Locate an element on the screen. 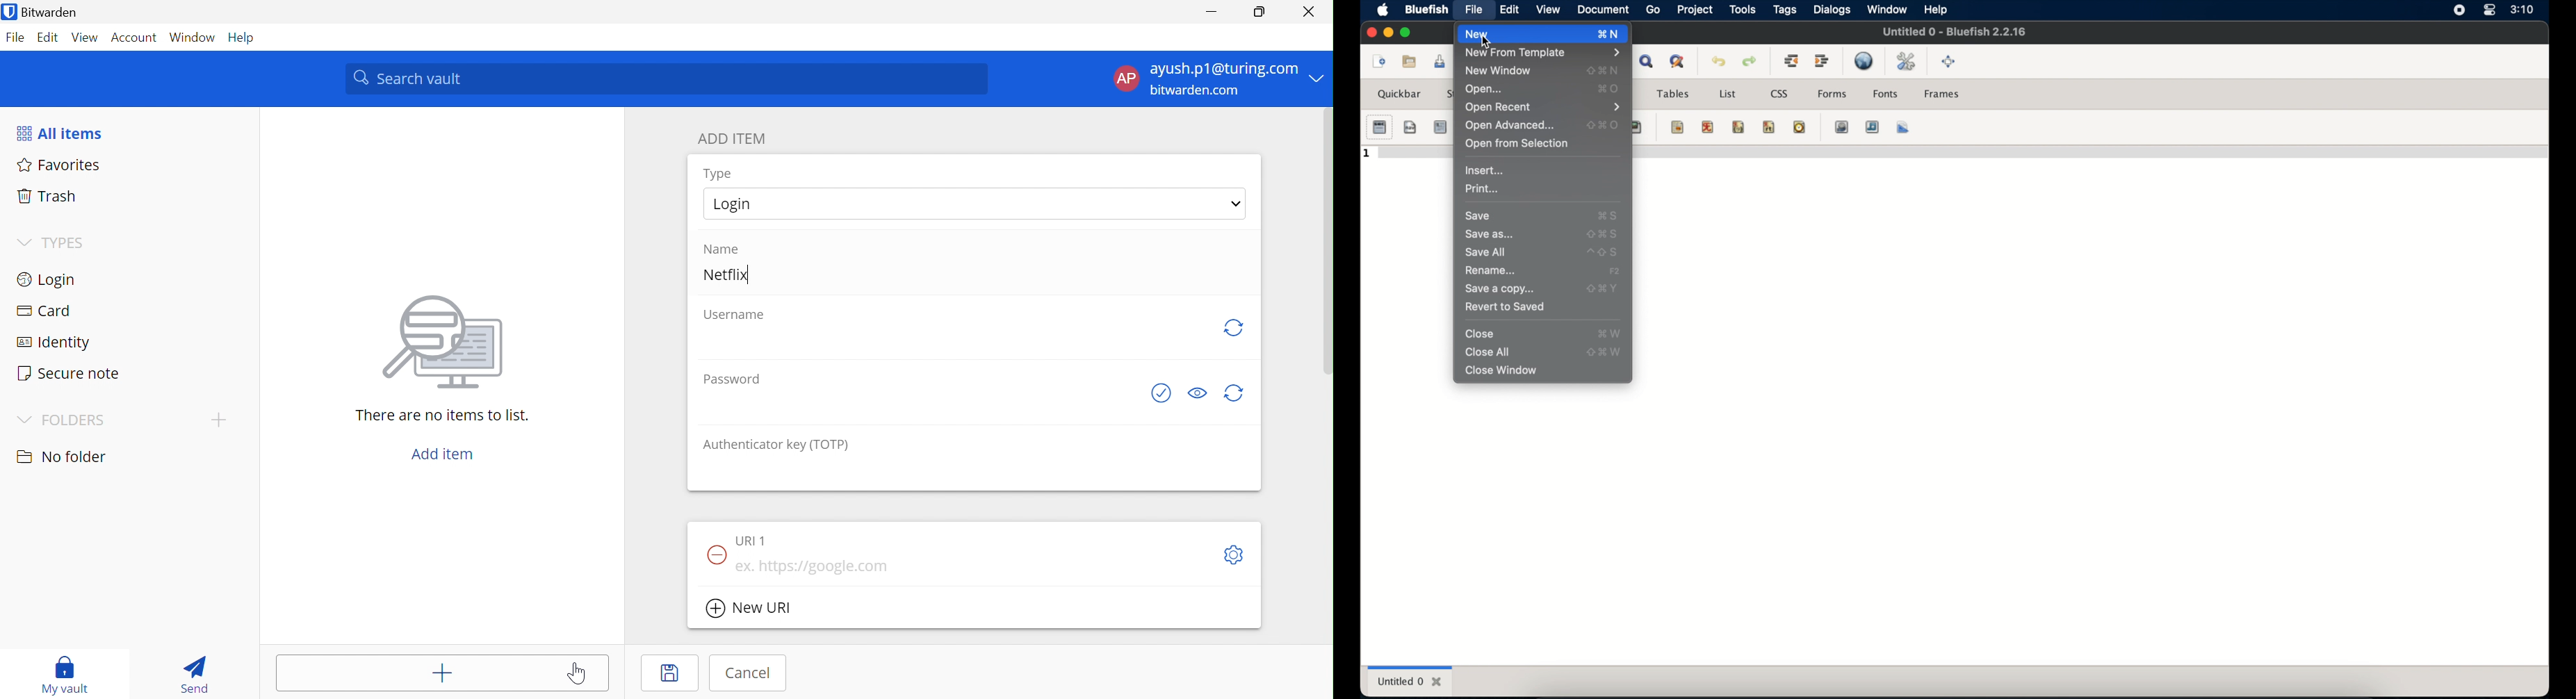 This screenshot has width=2576, height=700. save a copy shortcut is located at coordinates (1603, 289).